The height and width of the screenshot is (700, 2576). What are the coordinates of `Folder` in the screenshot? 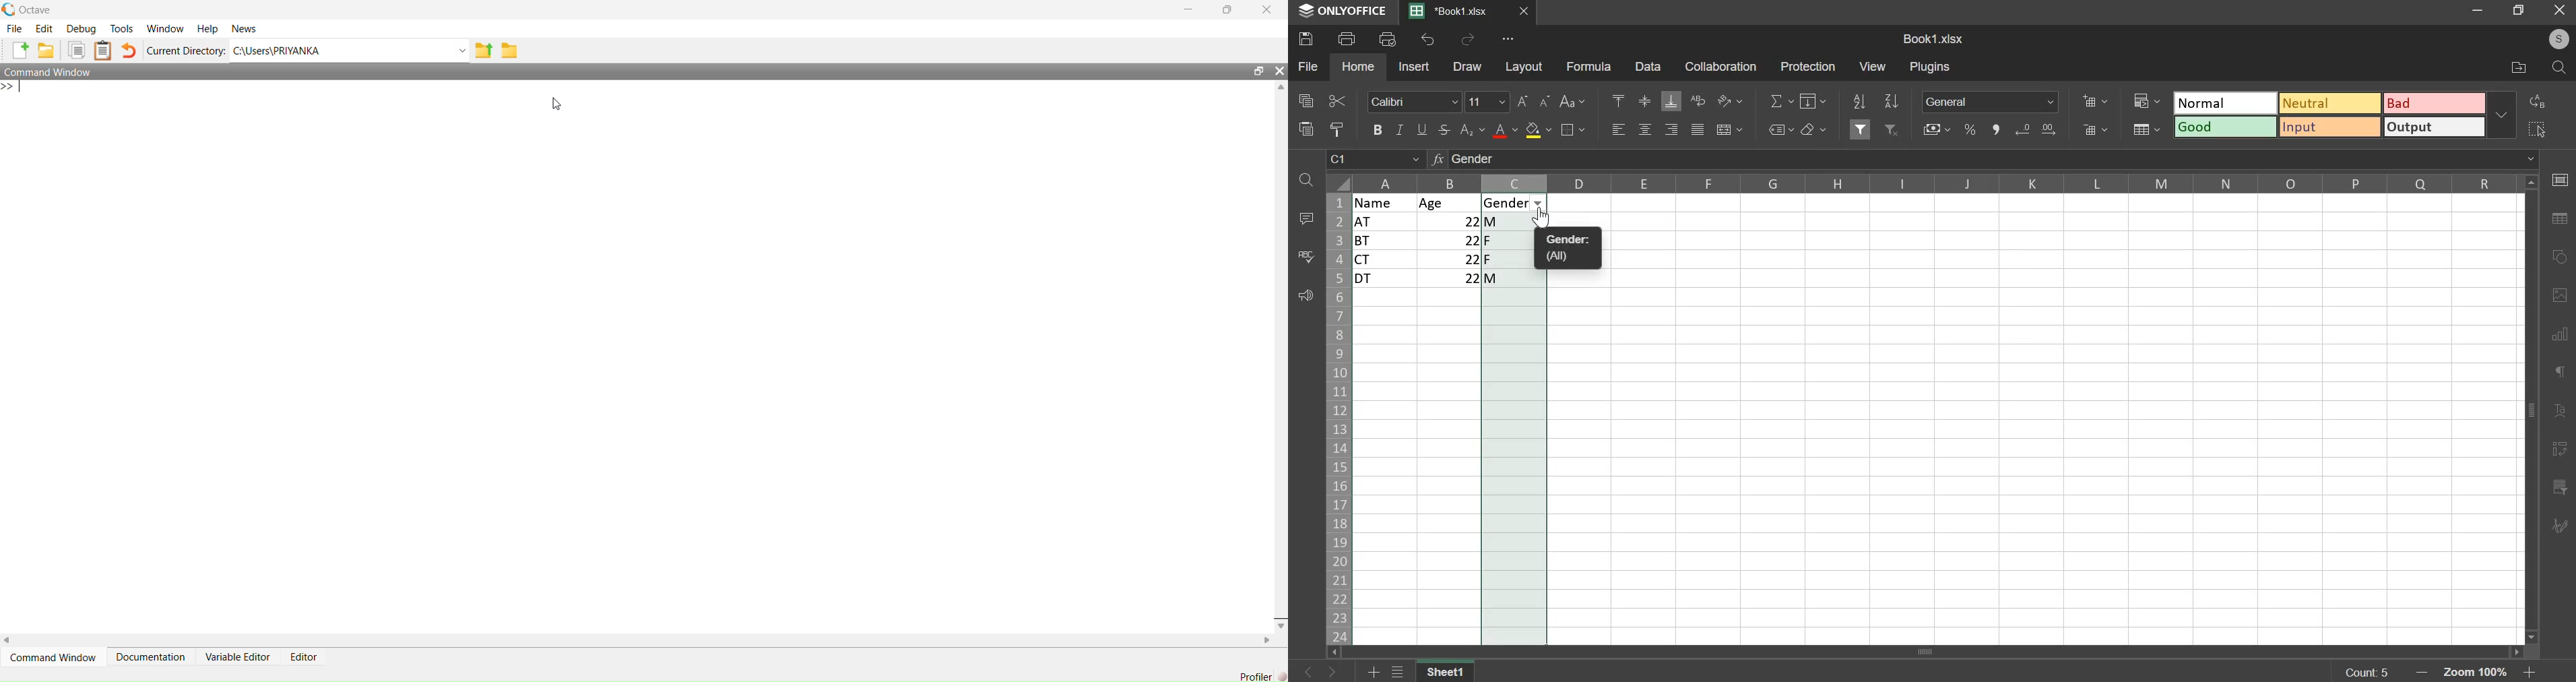 It's located at (509, 52).